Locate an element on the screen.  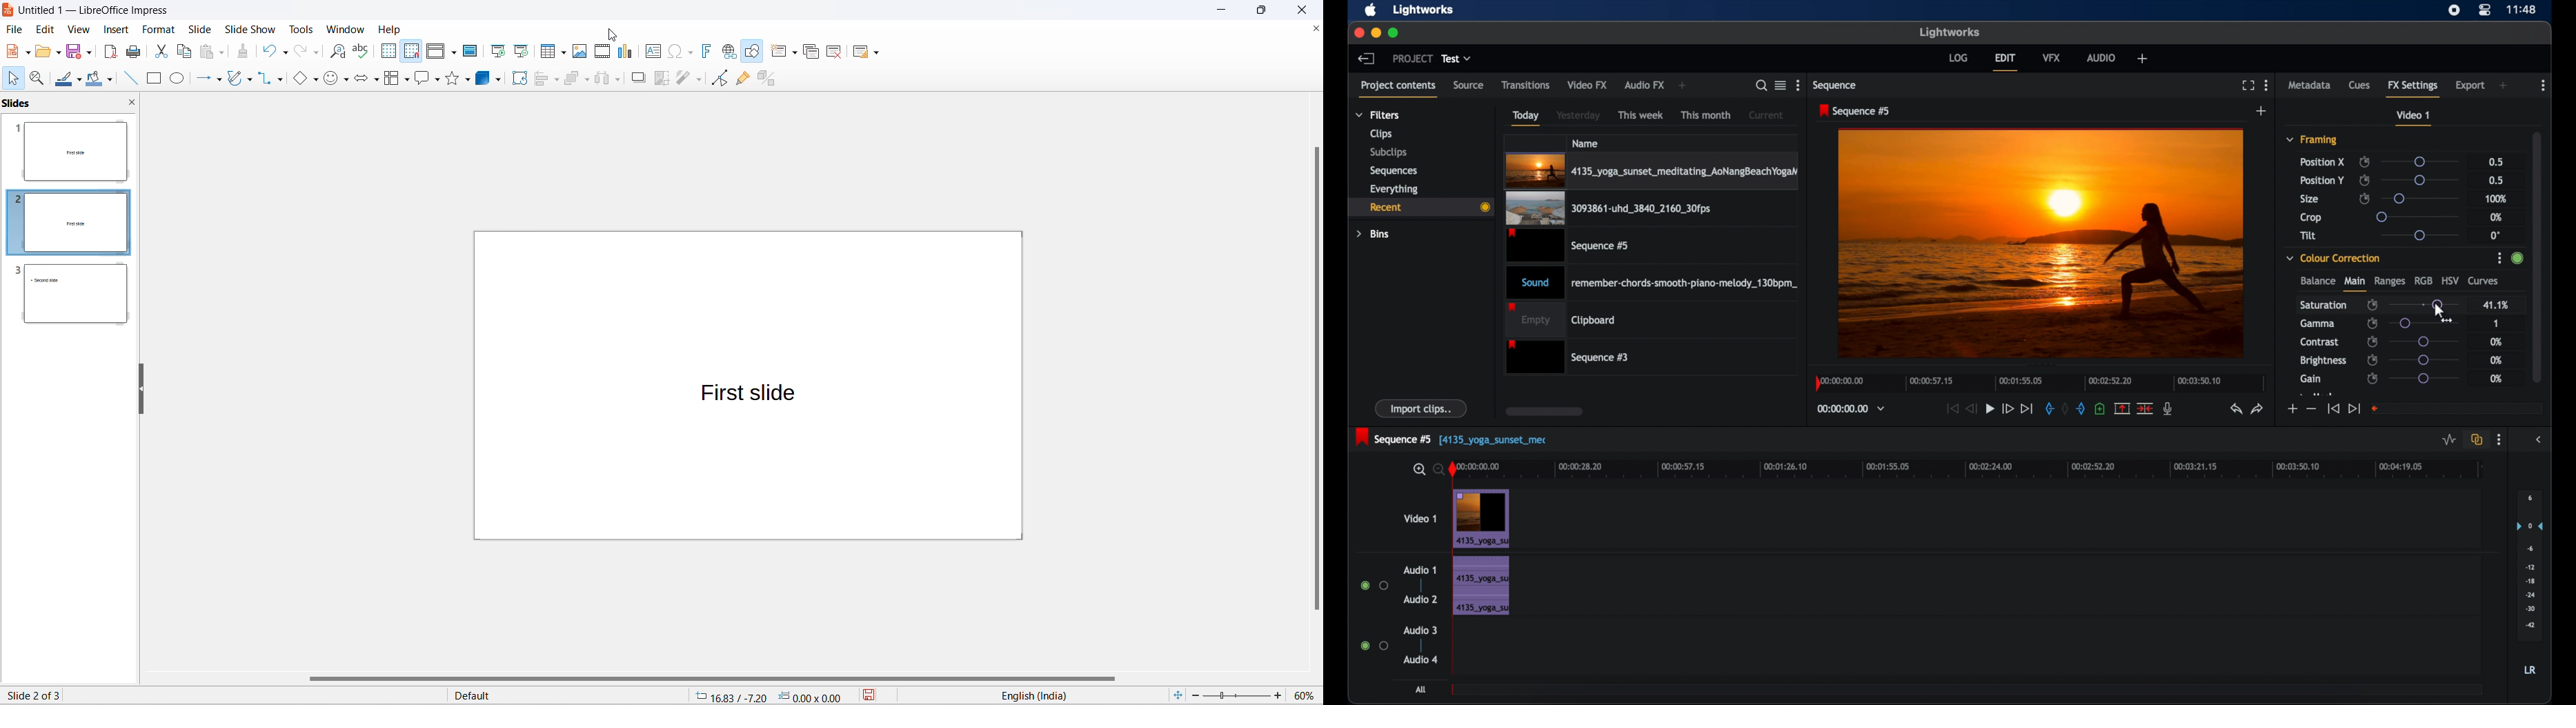
delete slide is located at coordinates (835, 52).